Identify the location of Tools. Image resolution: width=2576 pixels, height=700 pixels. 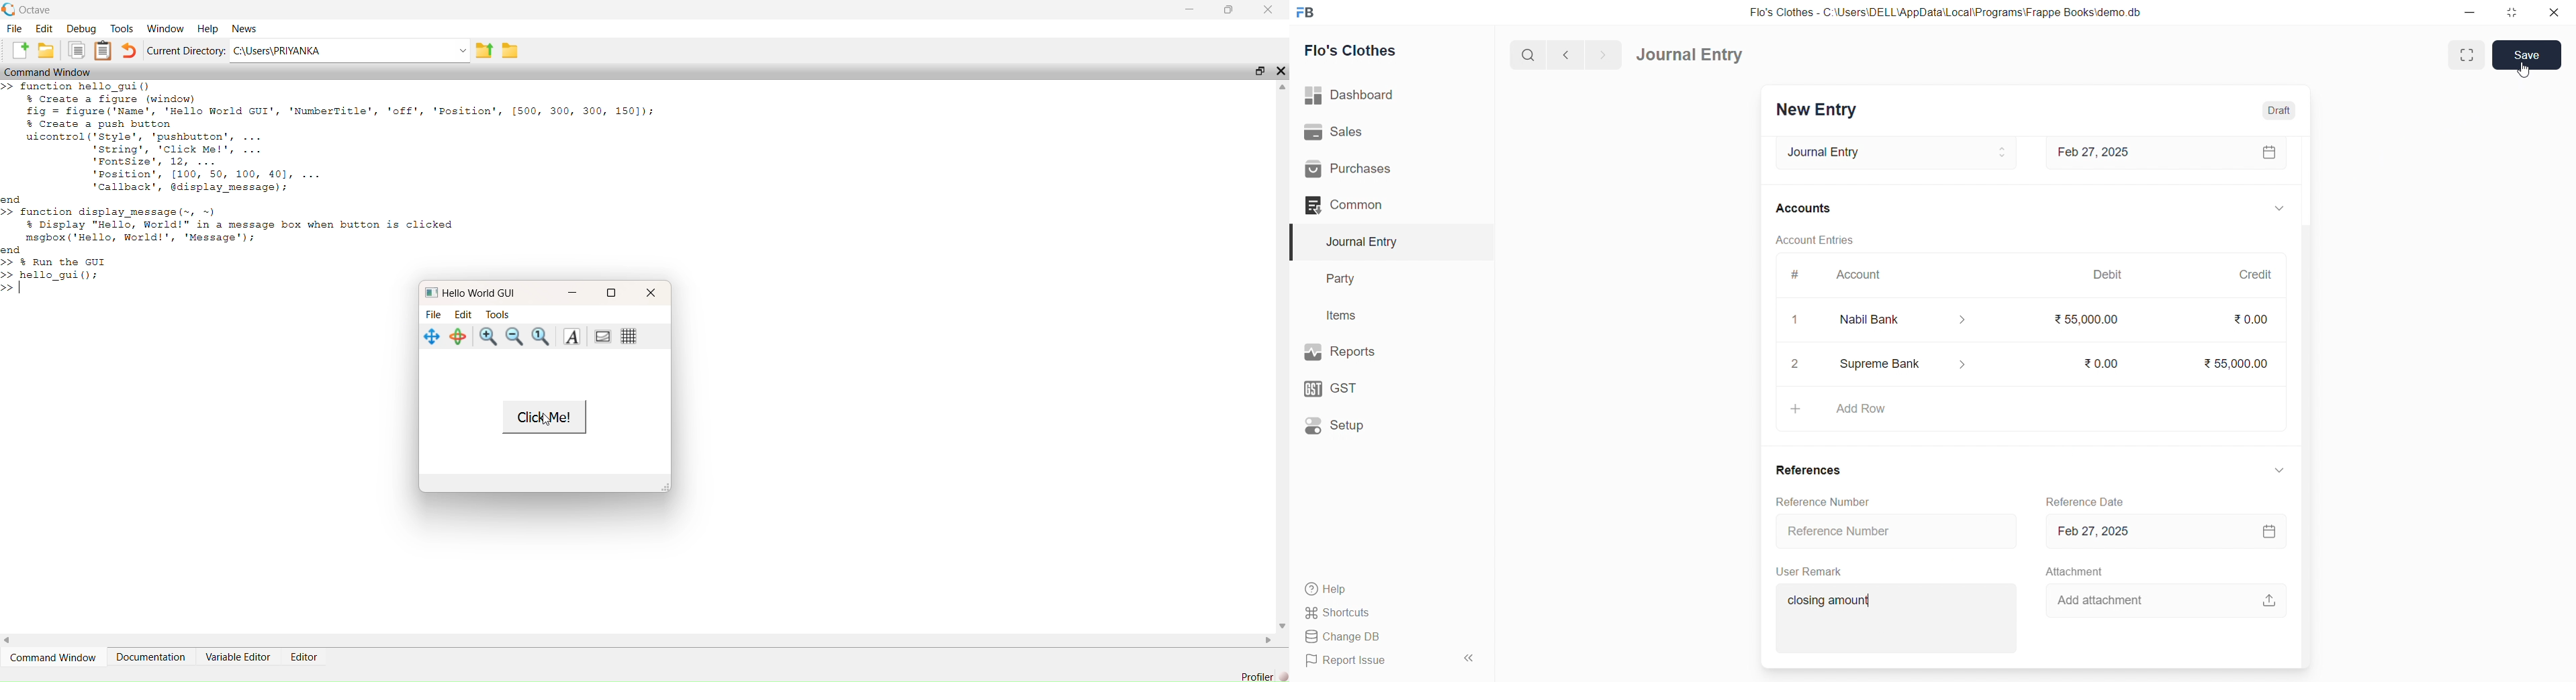
(122, 27).